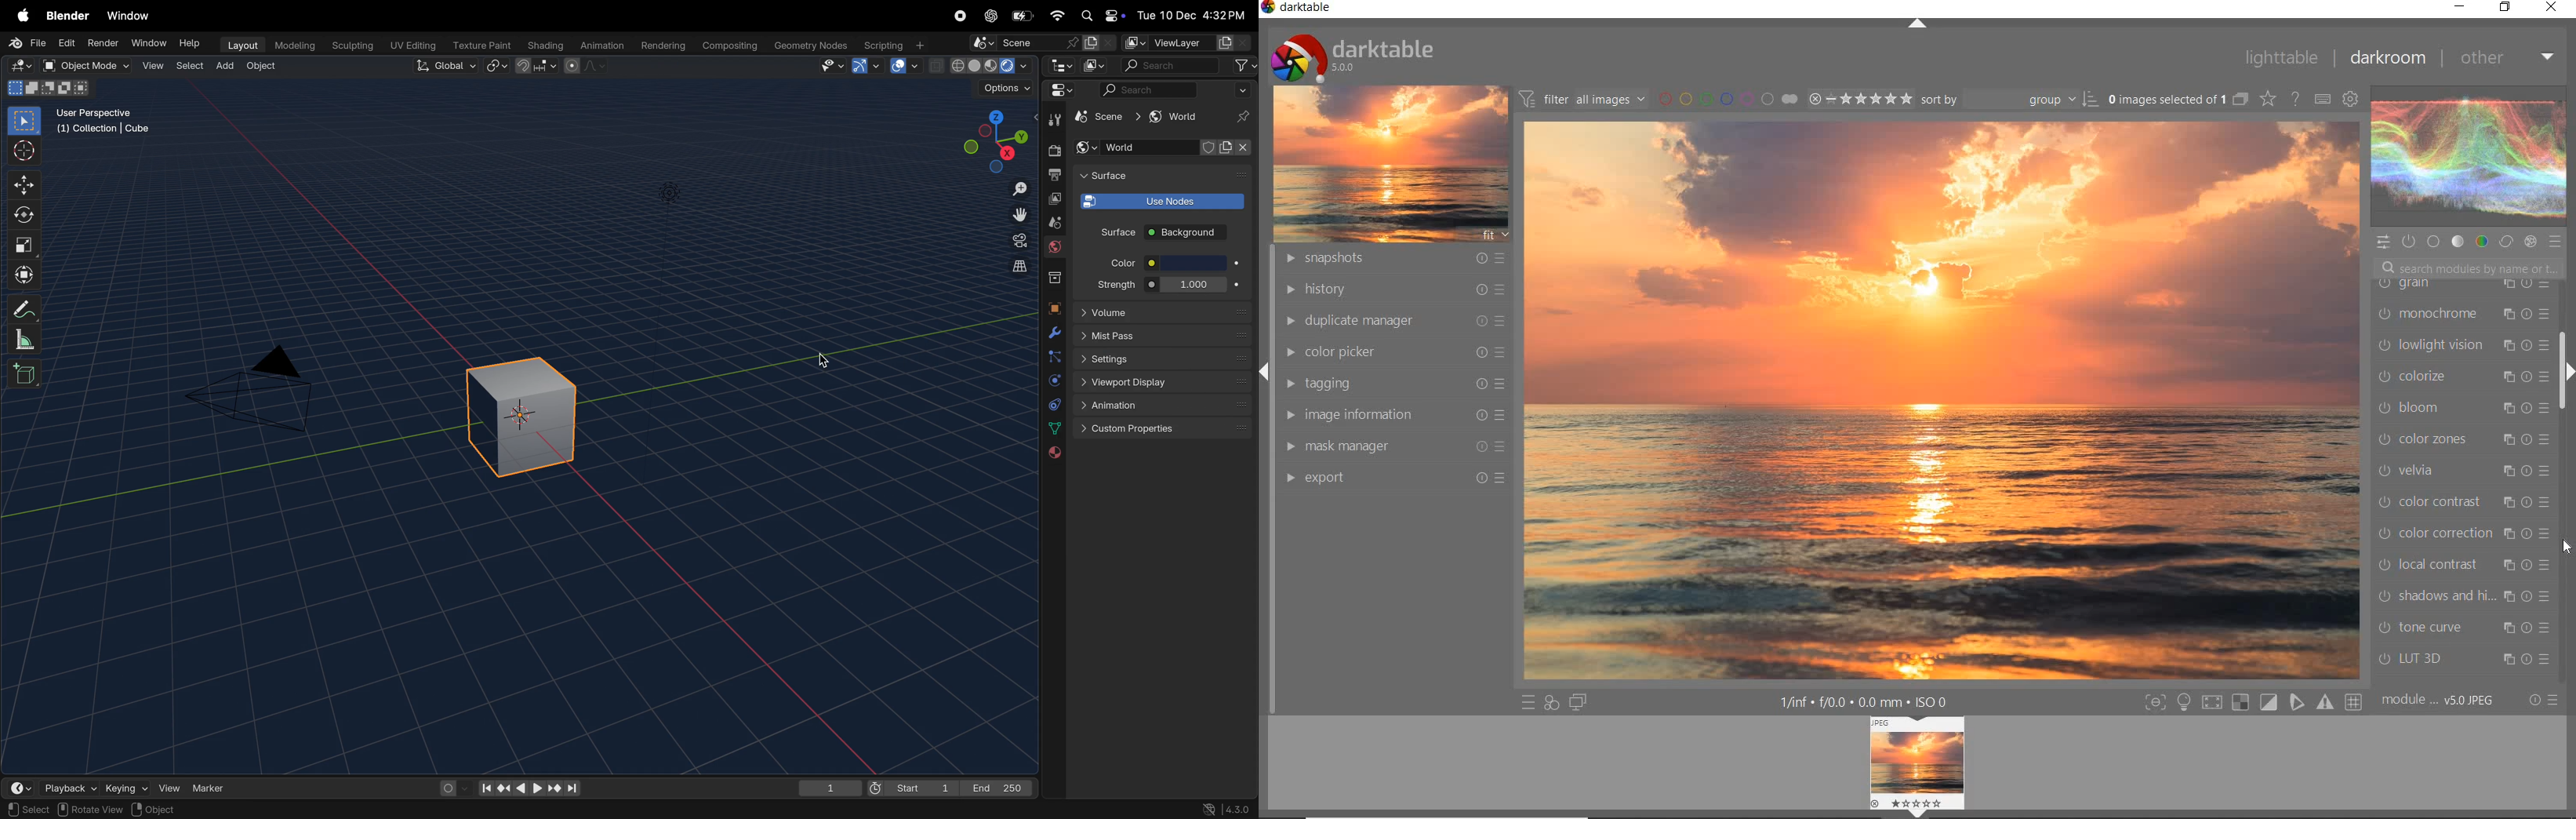 This screenshot has height=840, width=2576. I want to click on monochrome, so click(2462, 315).